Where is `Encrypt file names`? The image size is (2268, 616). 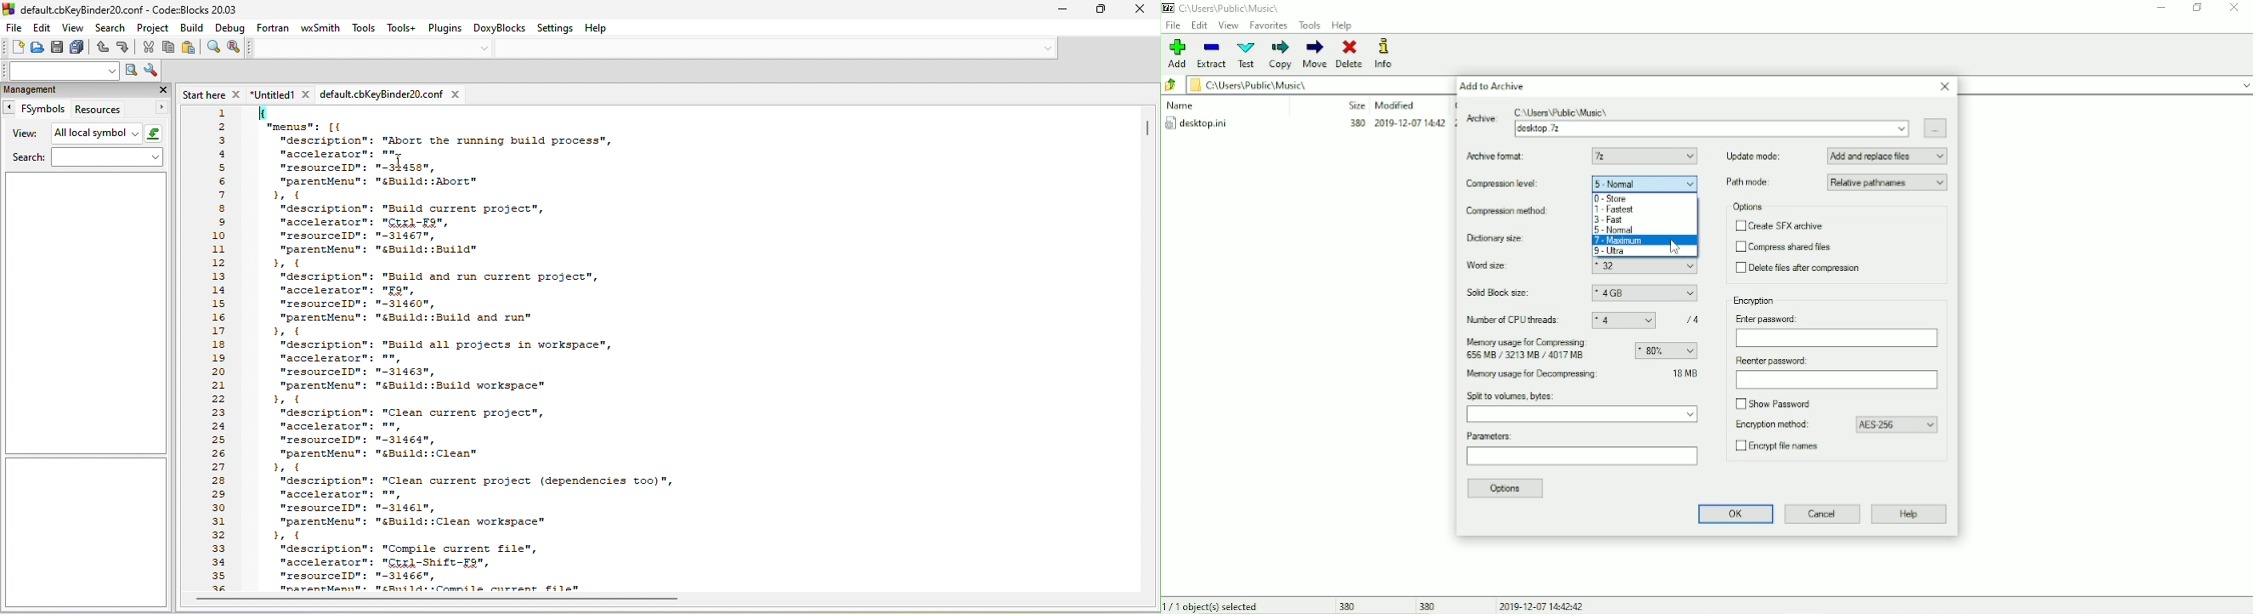 Encrypt file names is located at coordinates (1782, 448).